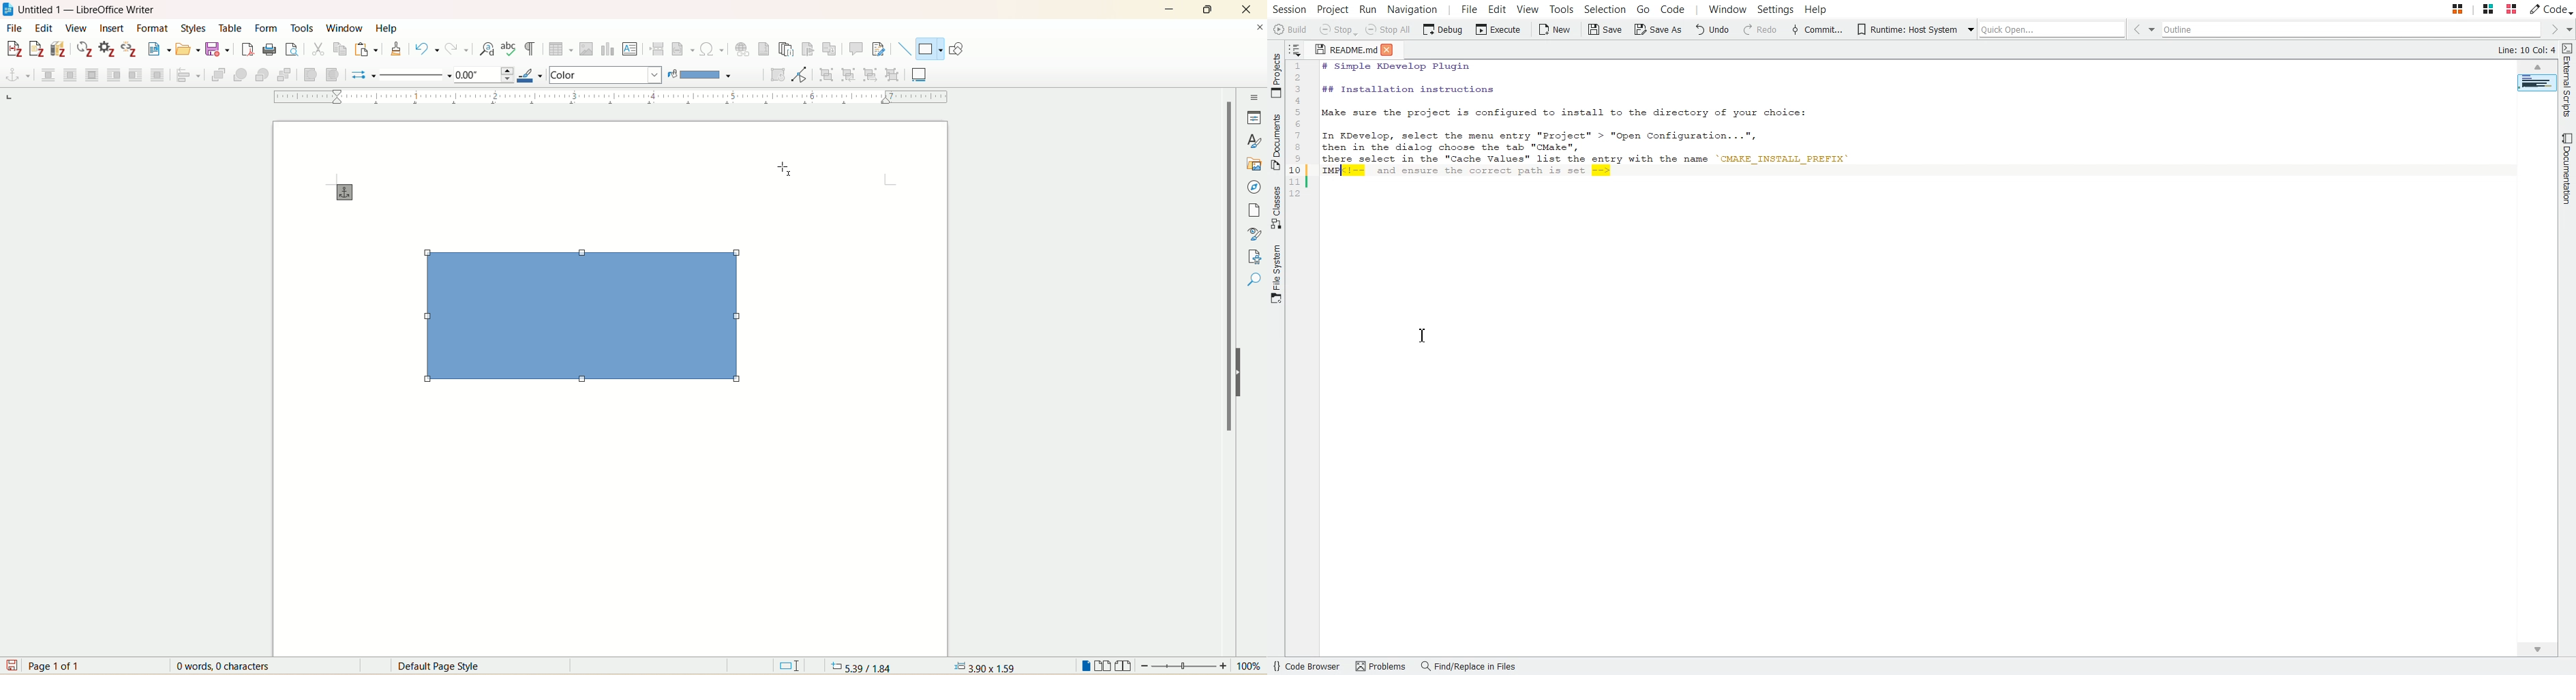  I want to click on insert line, so click(905, 49).